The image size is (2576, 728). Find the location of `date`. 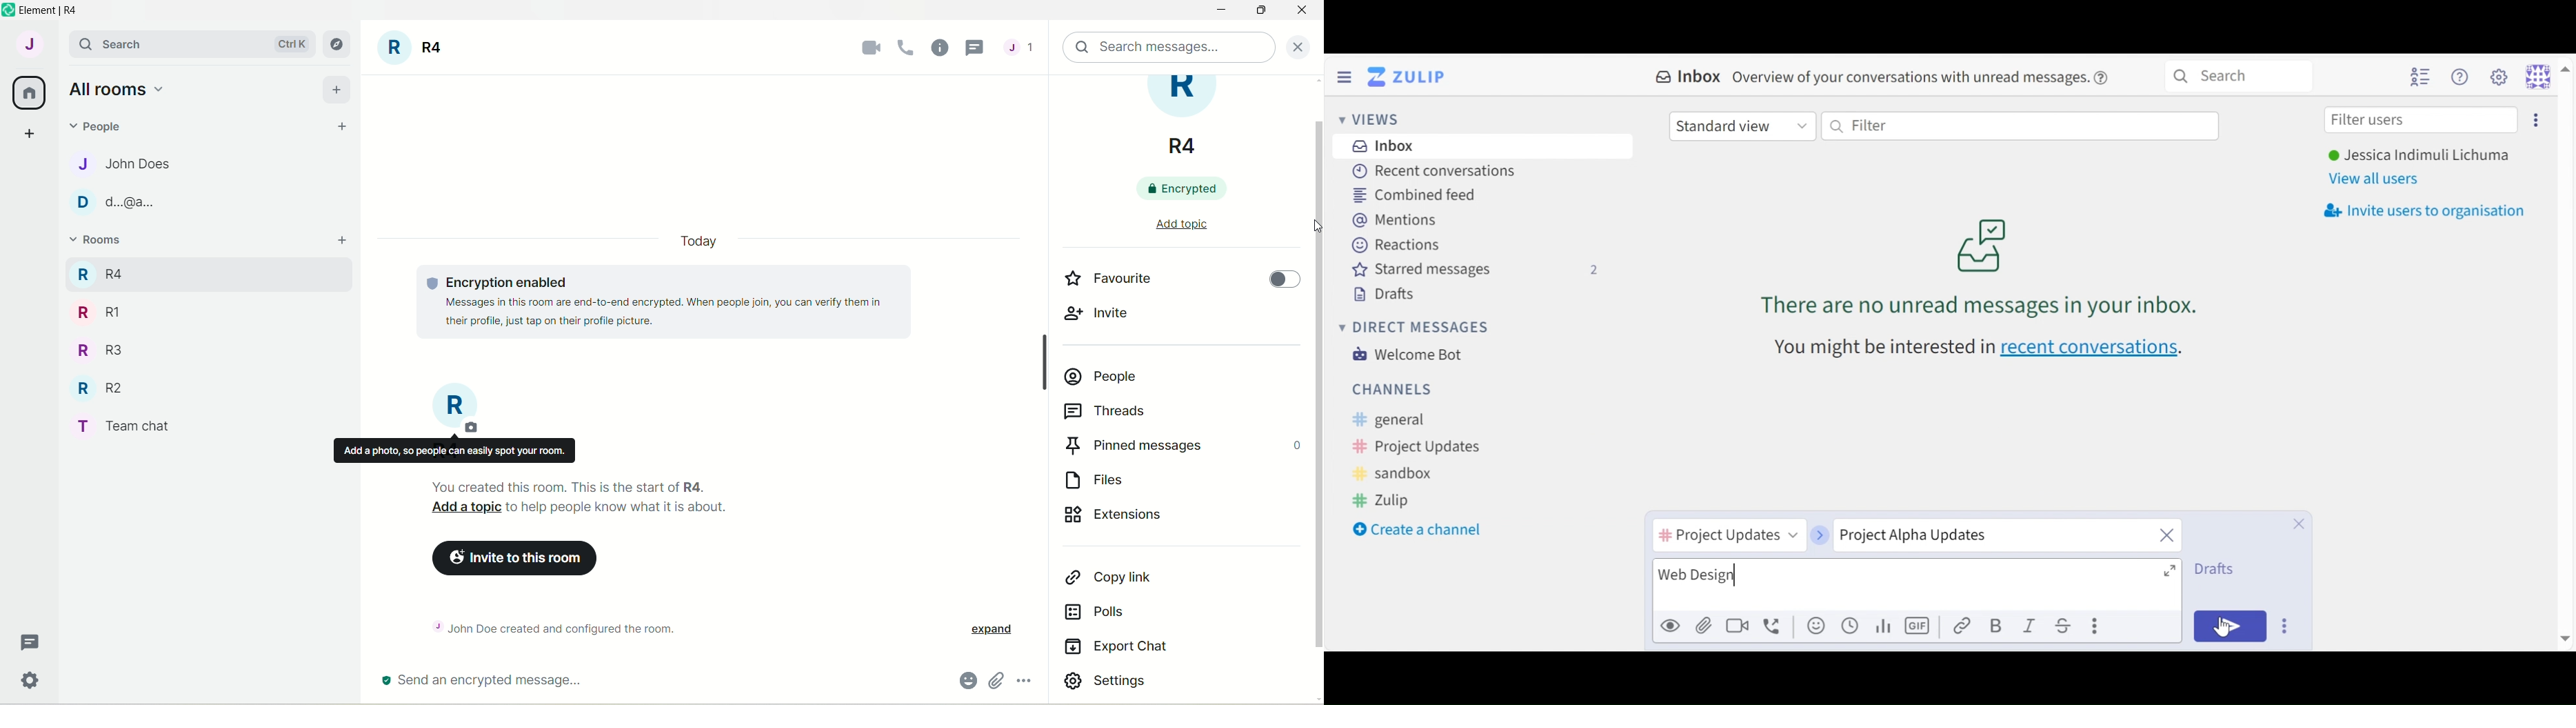

date is located at coordinates (698, 241).